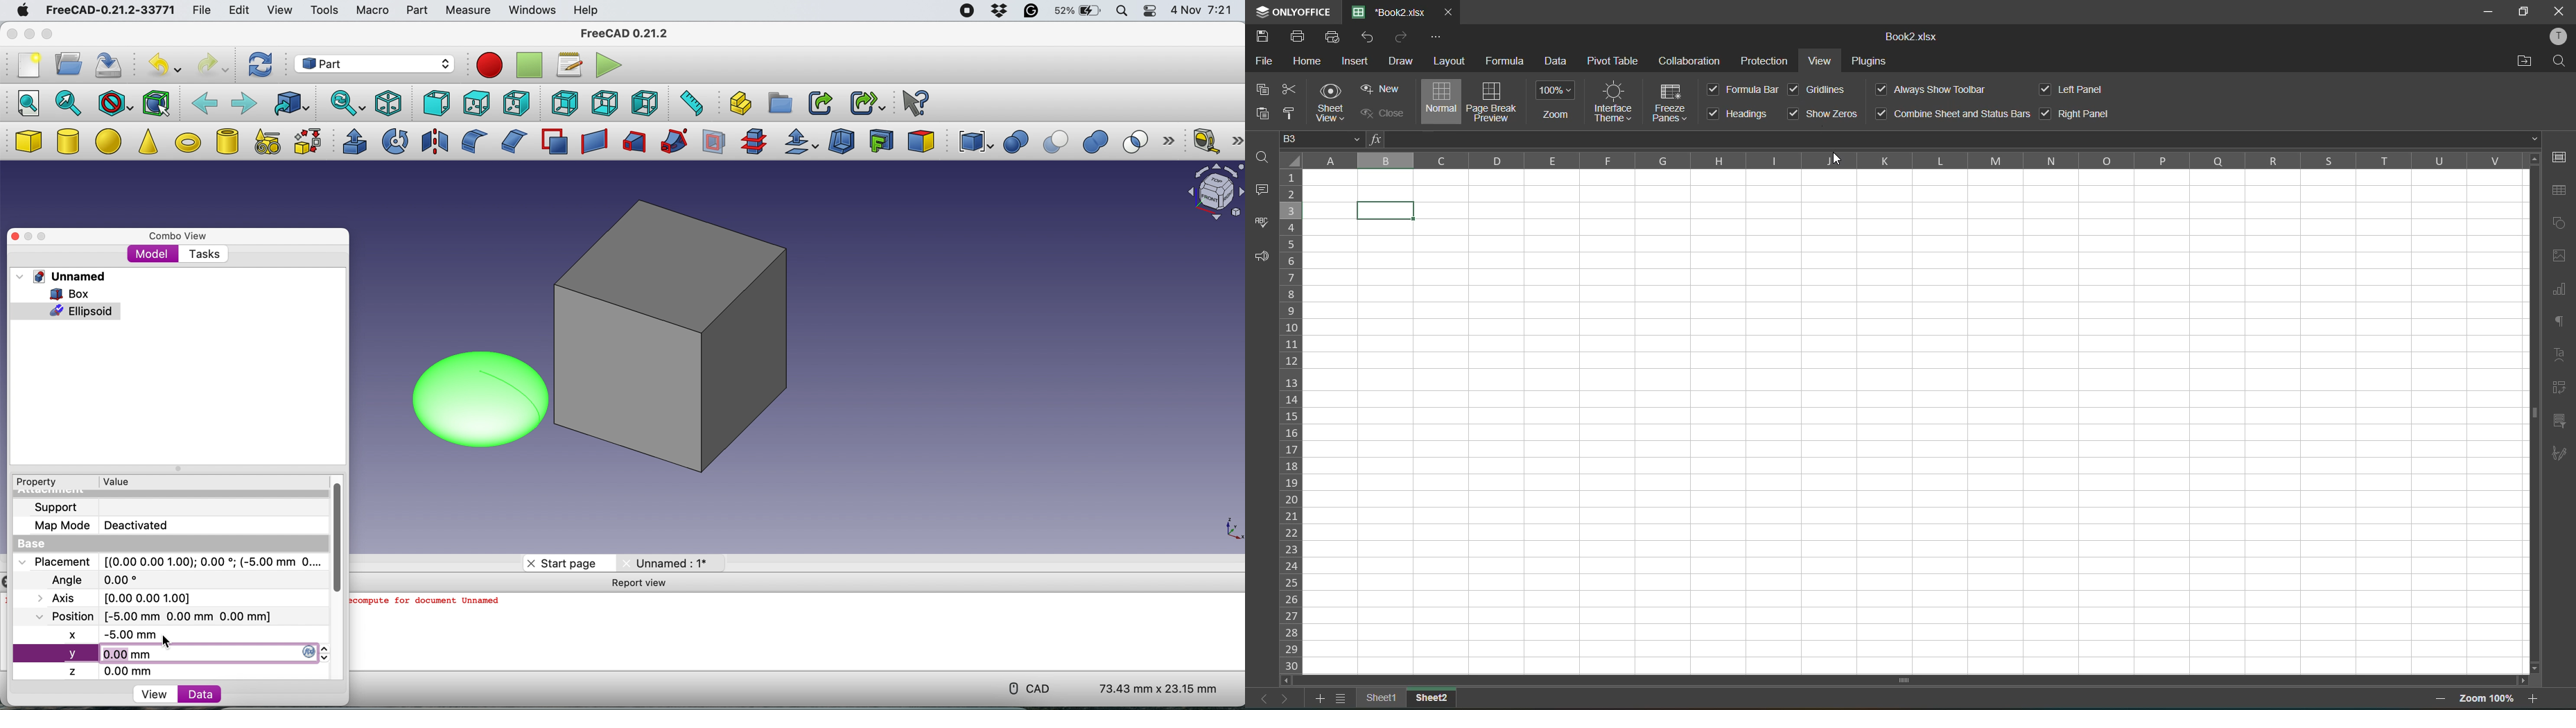 This screenshot has height=728, width=2576. I want to click on spellcheck, so click(1262, 224).